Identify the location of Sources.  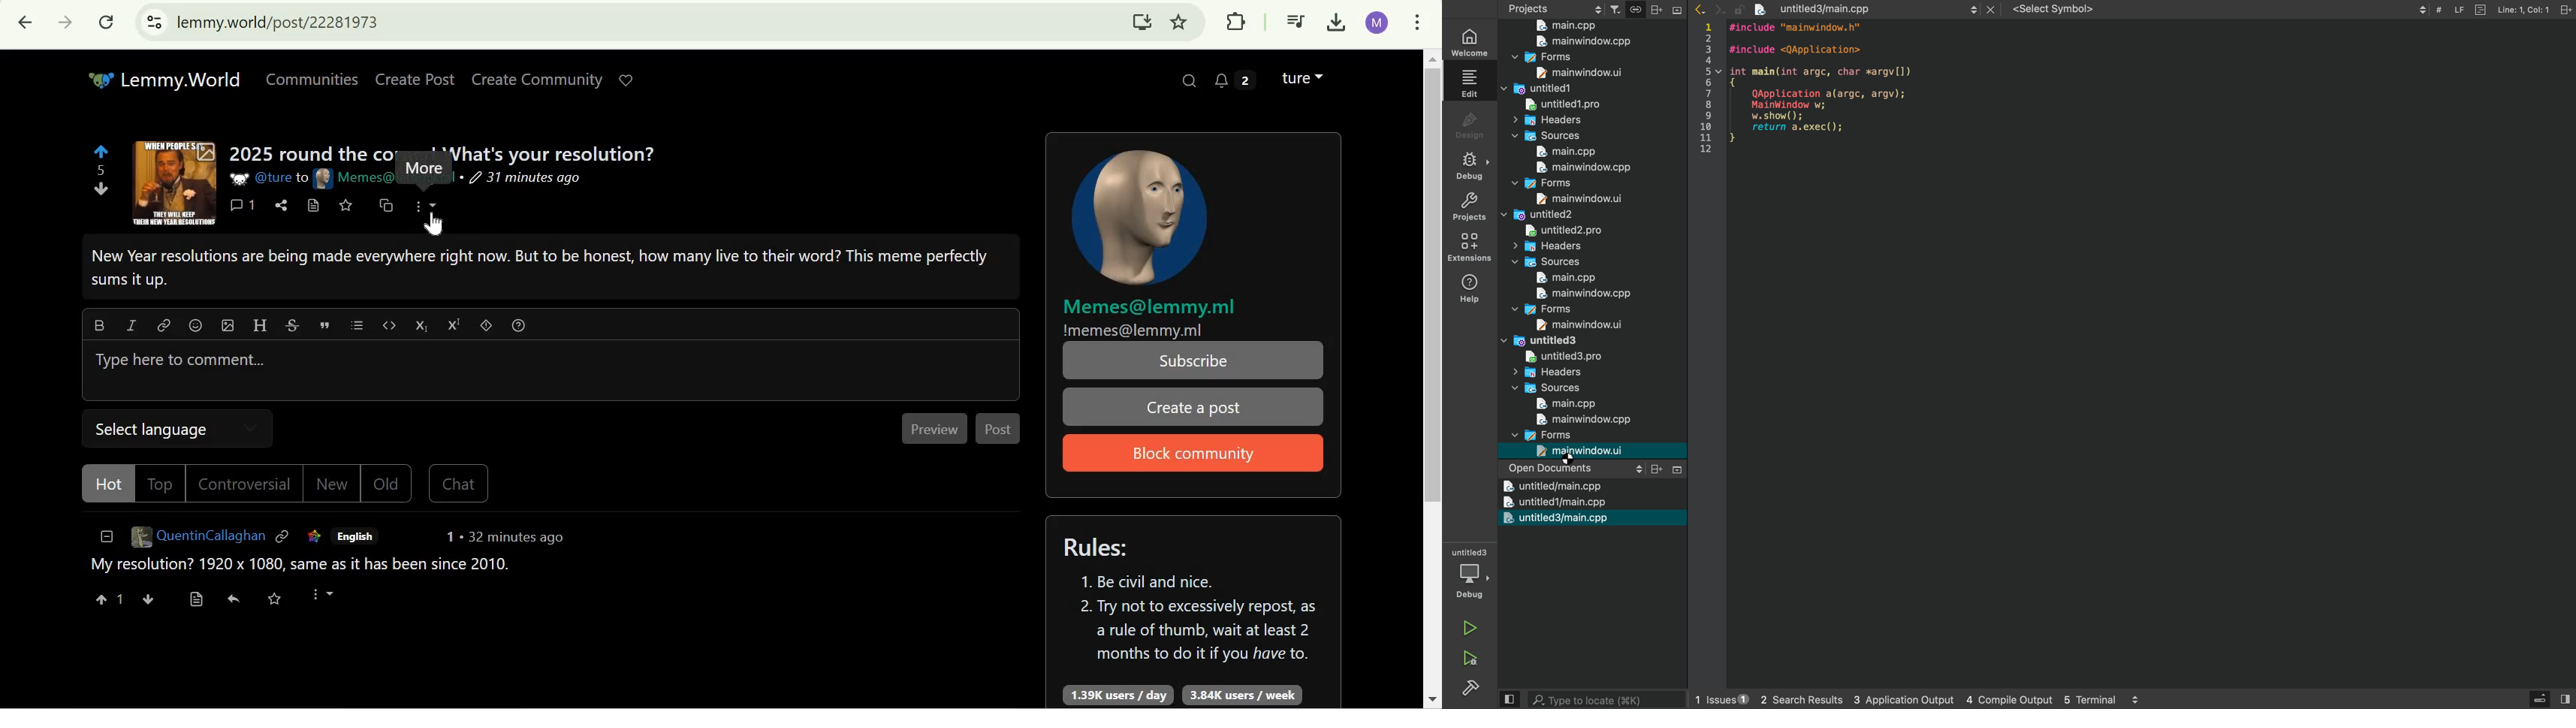
(1573, 152).